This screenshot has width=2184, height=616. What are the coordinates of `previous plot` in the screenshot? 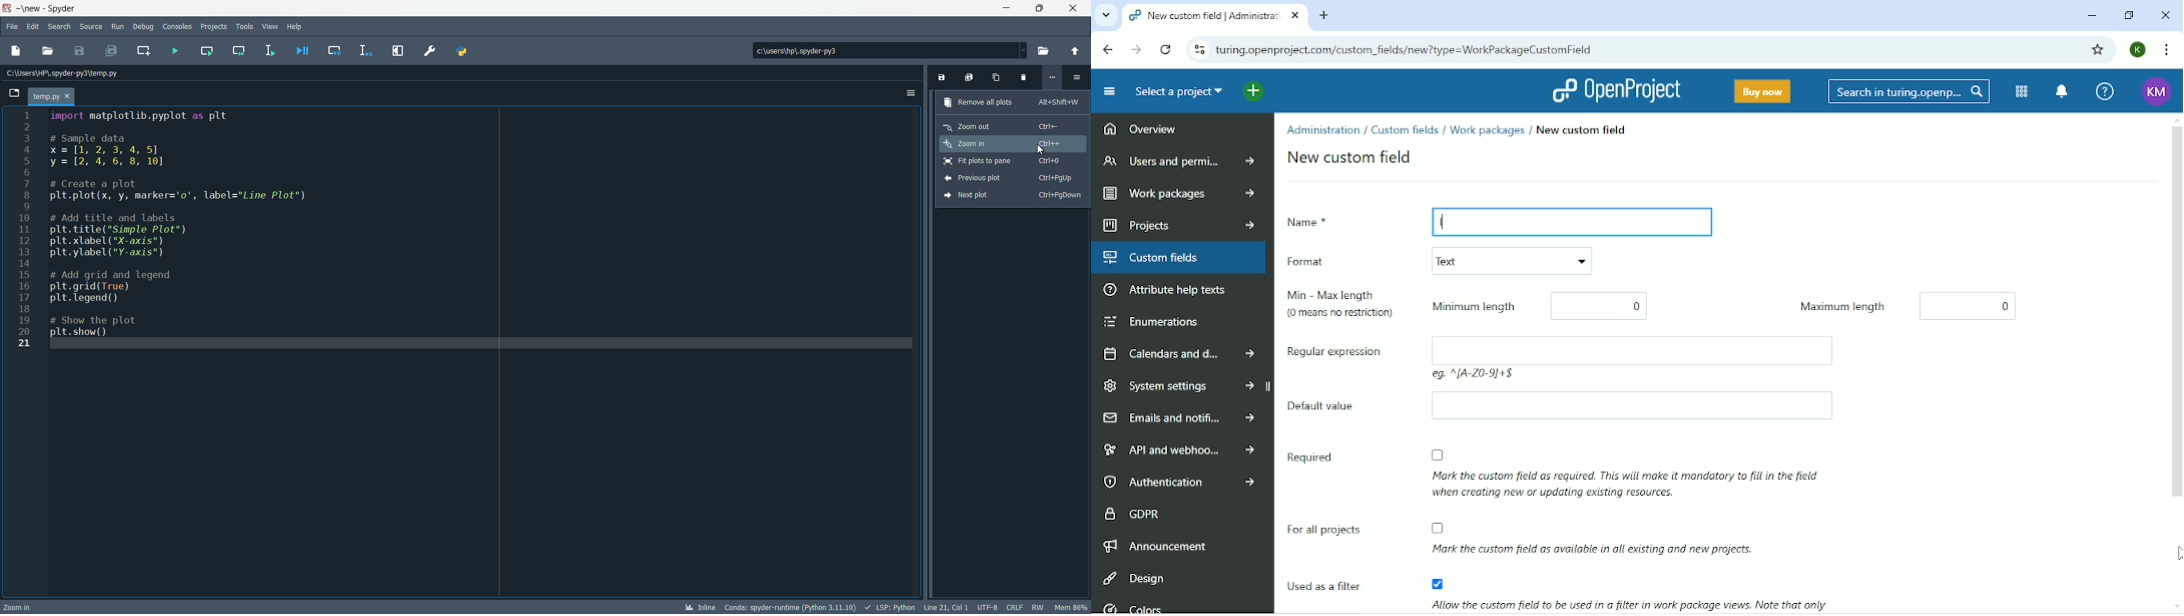 It's located at (1009, 178).